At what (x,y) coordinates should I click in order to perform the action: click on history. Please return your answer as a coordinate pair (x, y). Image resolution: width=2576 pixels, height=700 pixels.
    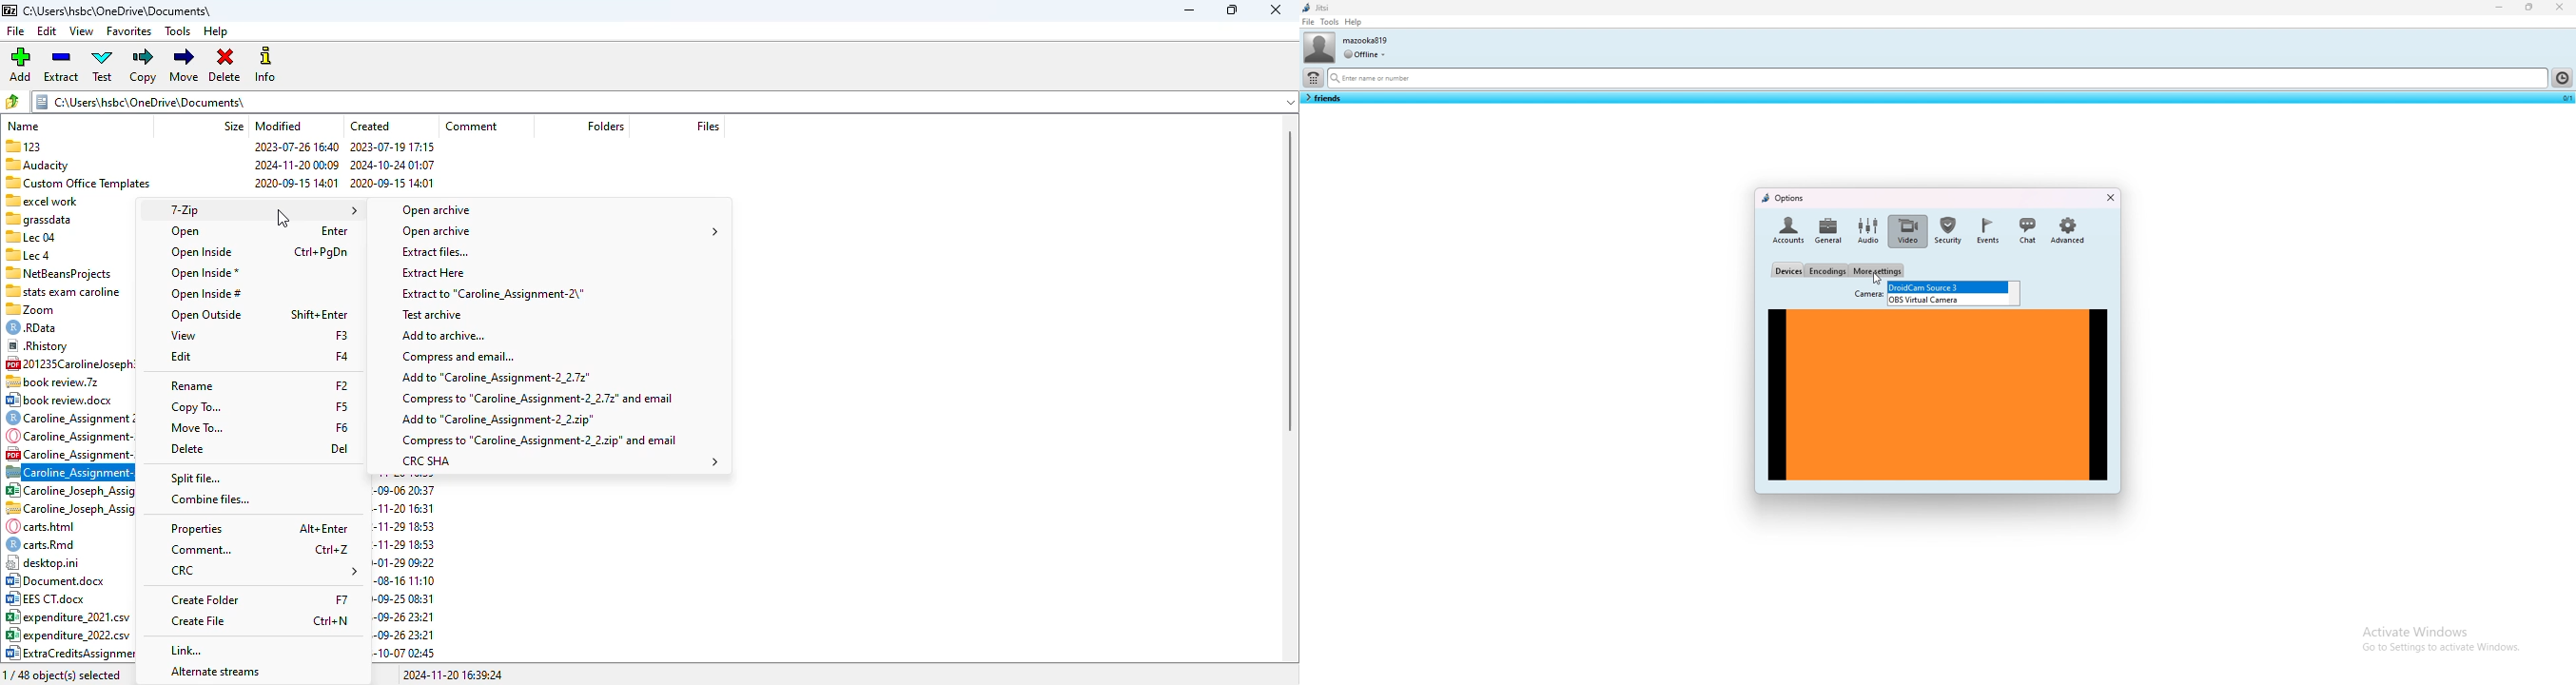
    Looking at the image, I should click on (2562, 77).